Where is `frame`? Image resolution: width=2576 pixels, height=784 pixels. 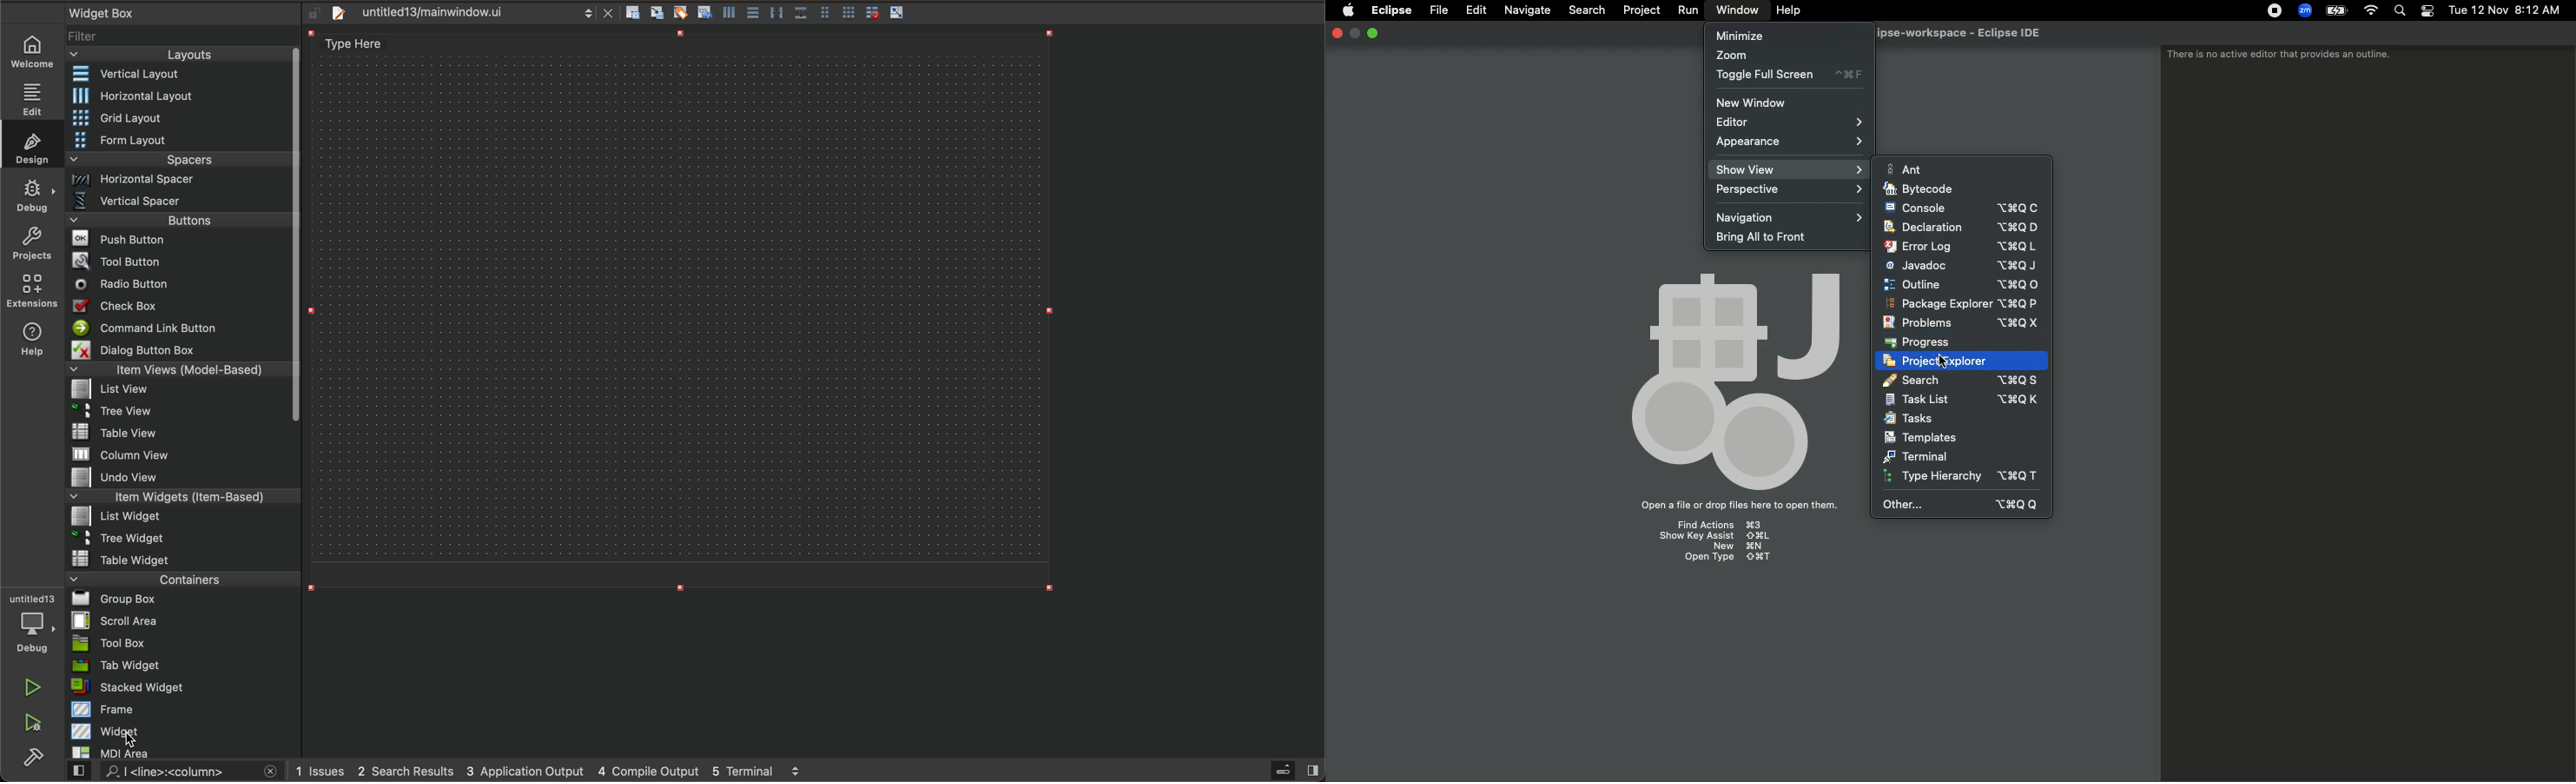
frame is located at coordinates (182, 710).